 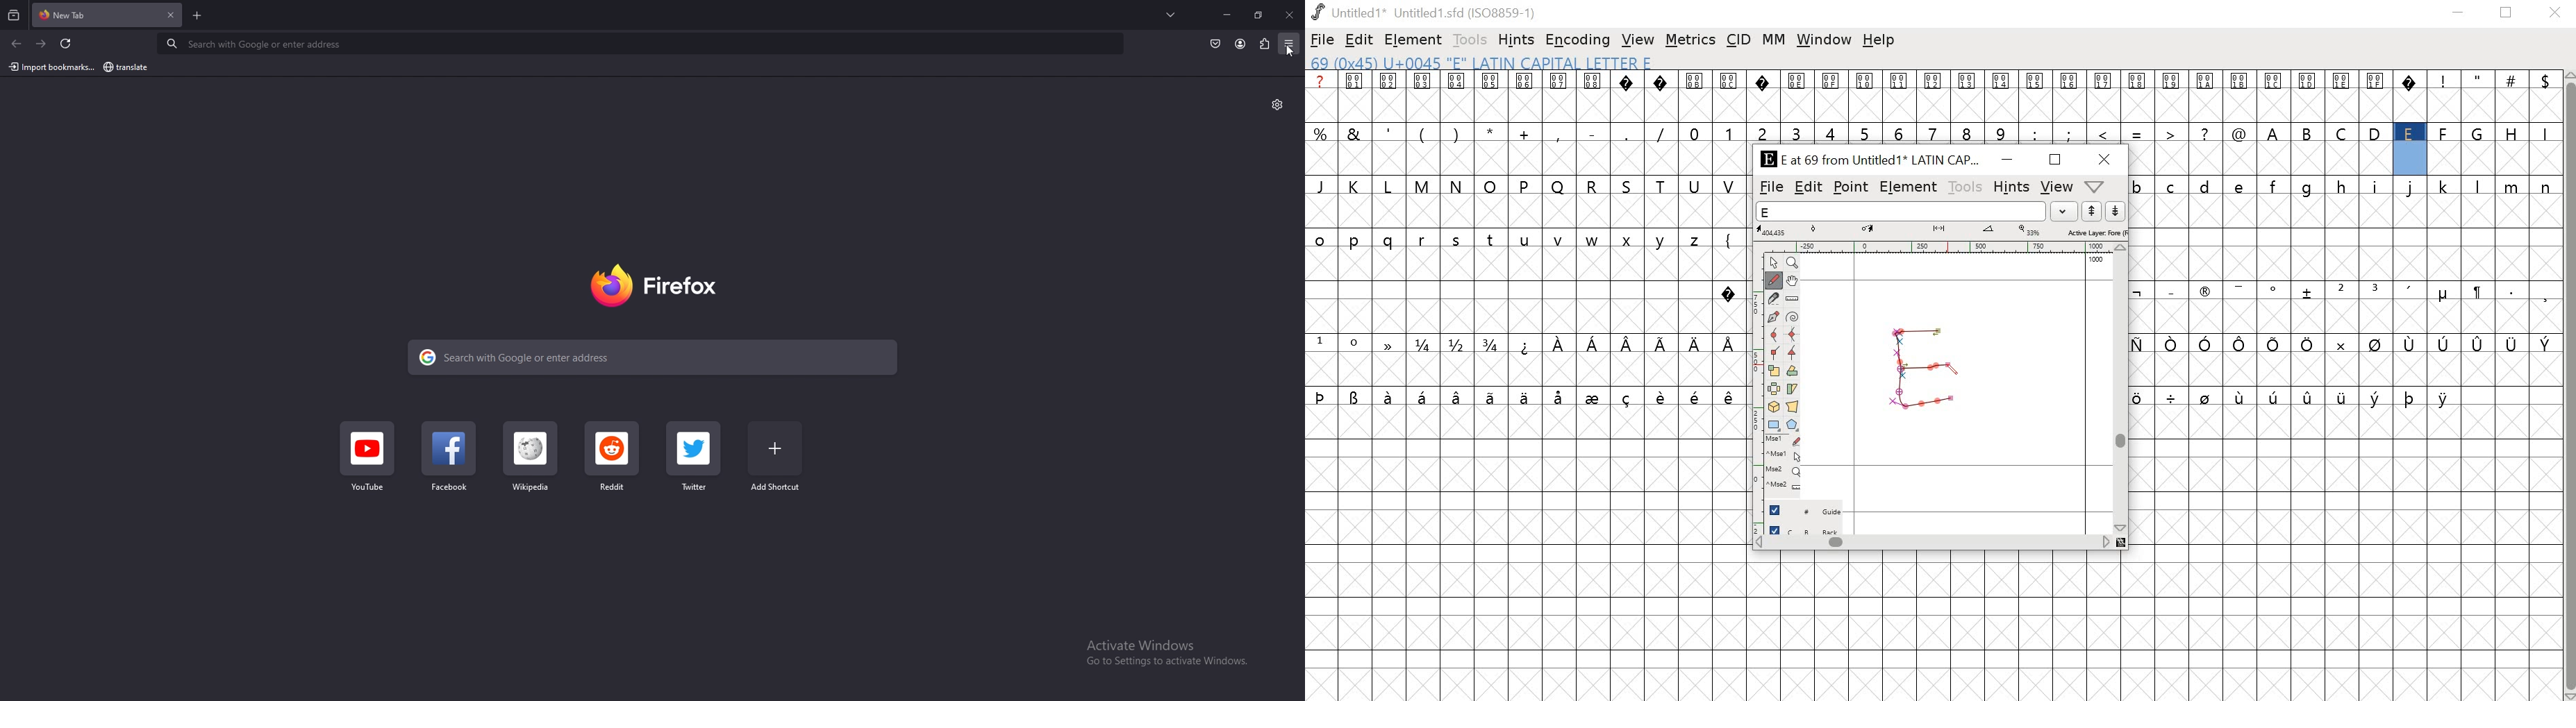 I want to click on empty cells, so click(x=2348, y=552).